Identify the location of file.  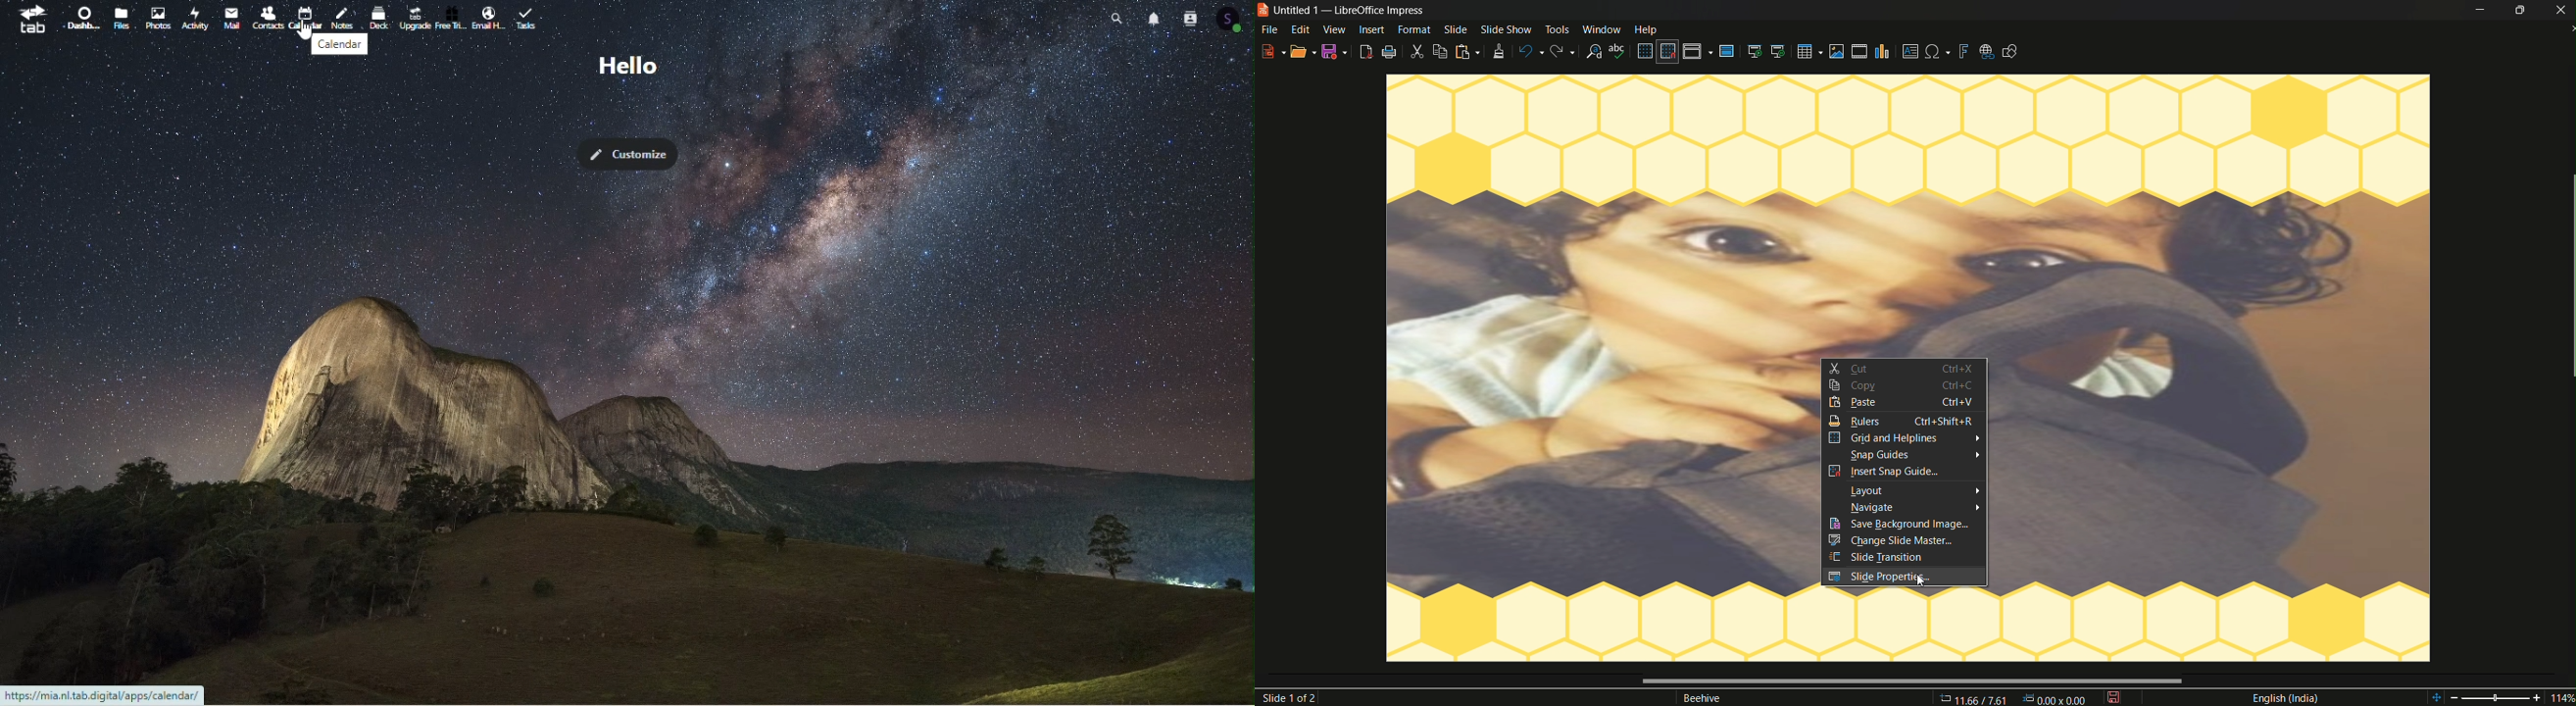
(1269, 28).